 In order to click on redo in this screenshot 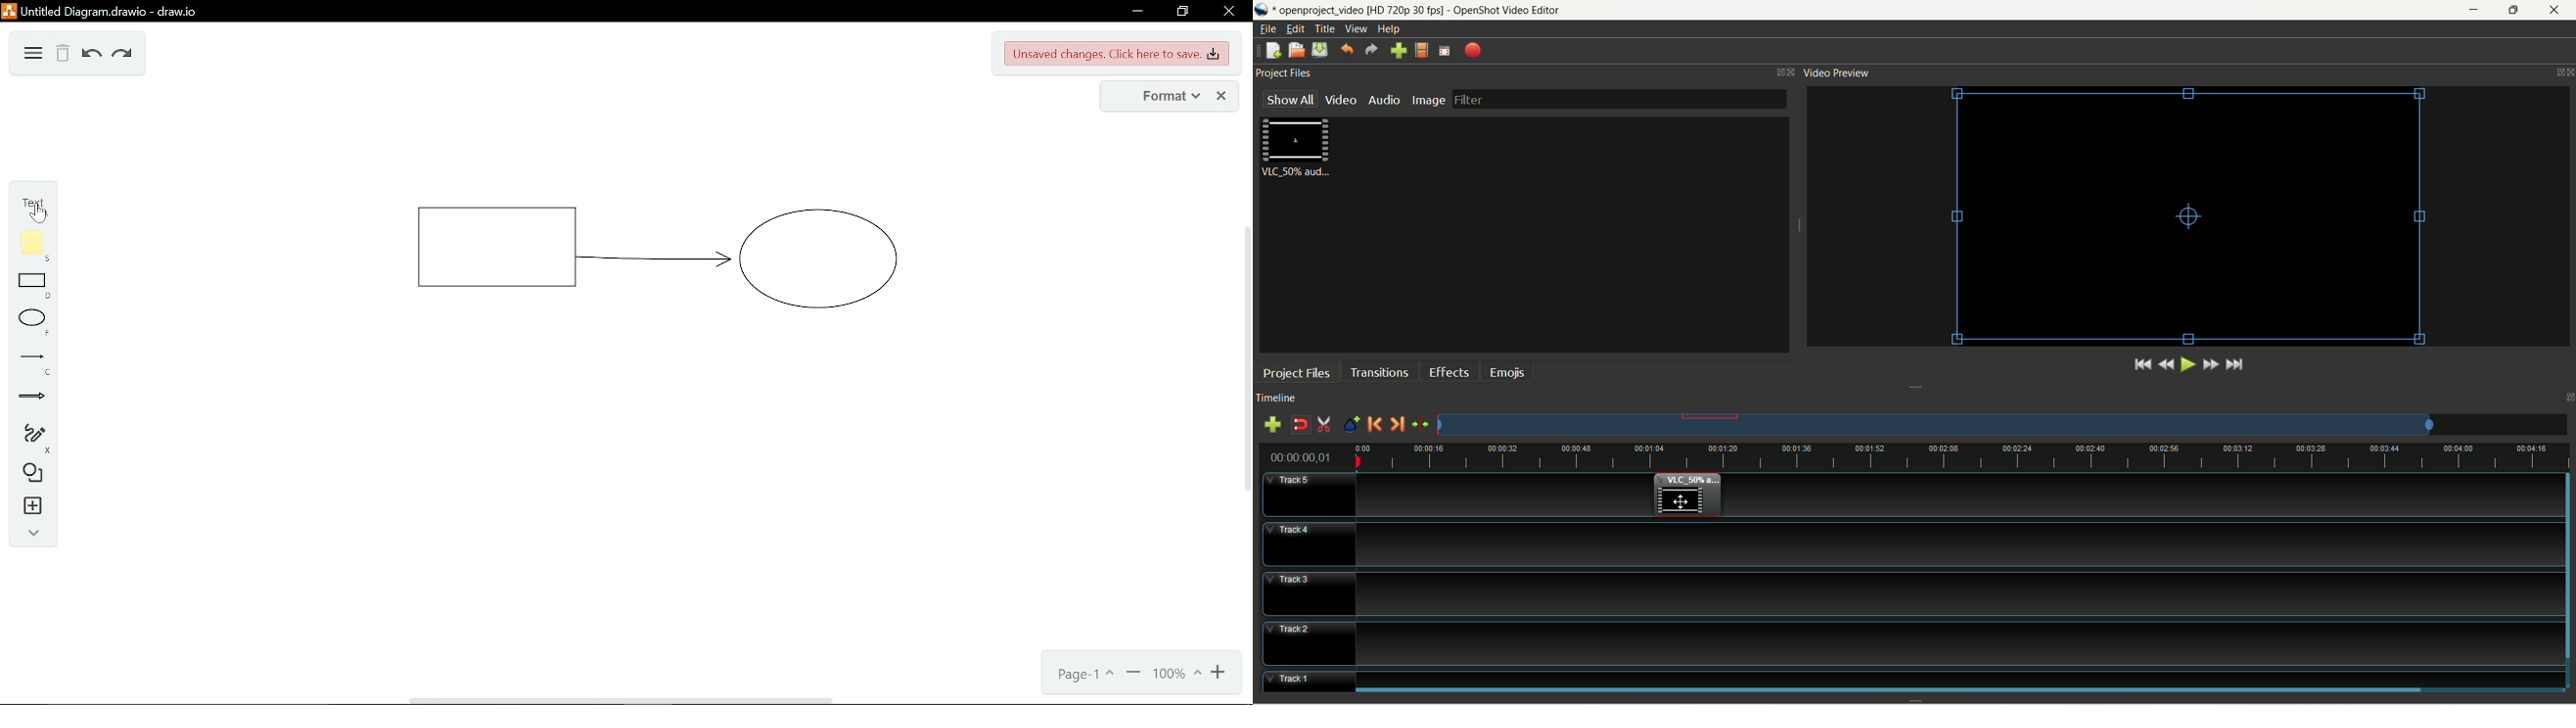, I will do `click(124, 57)`.